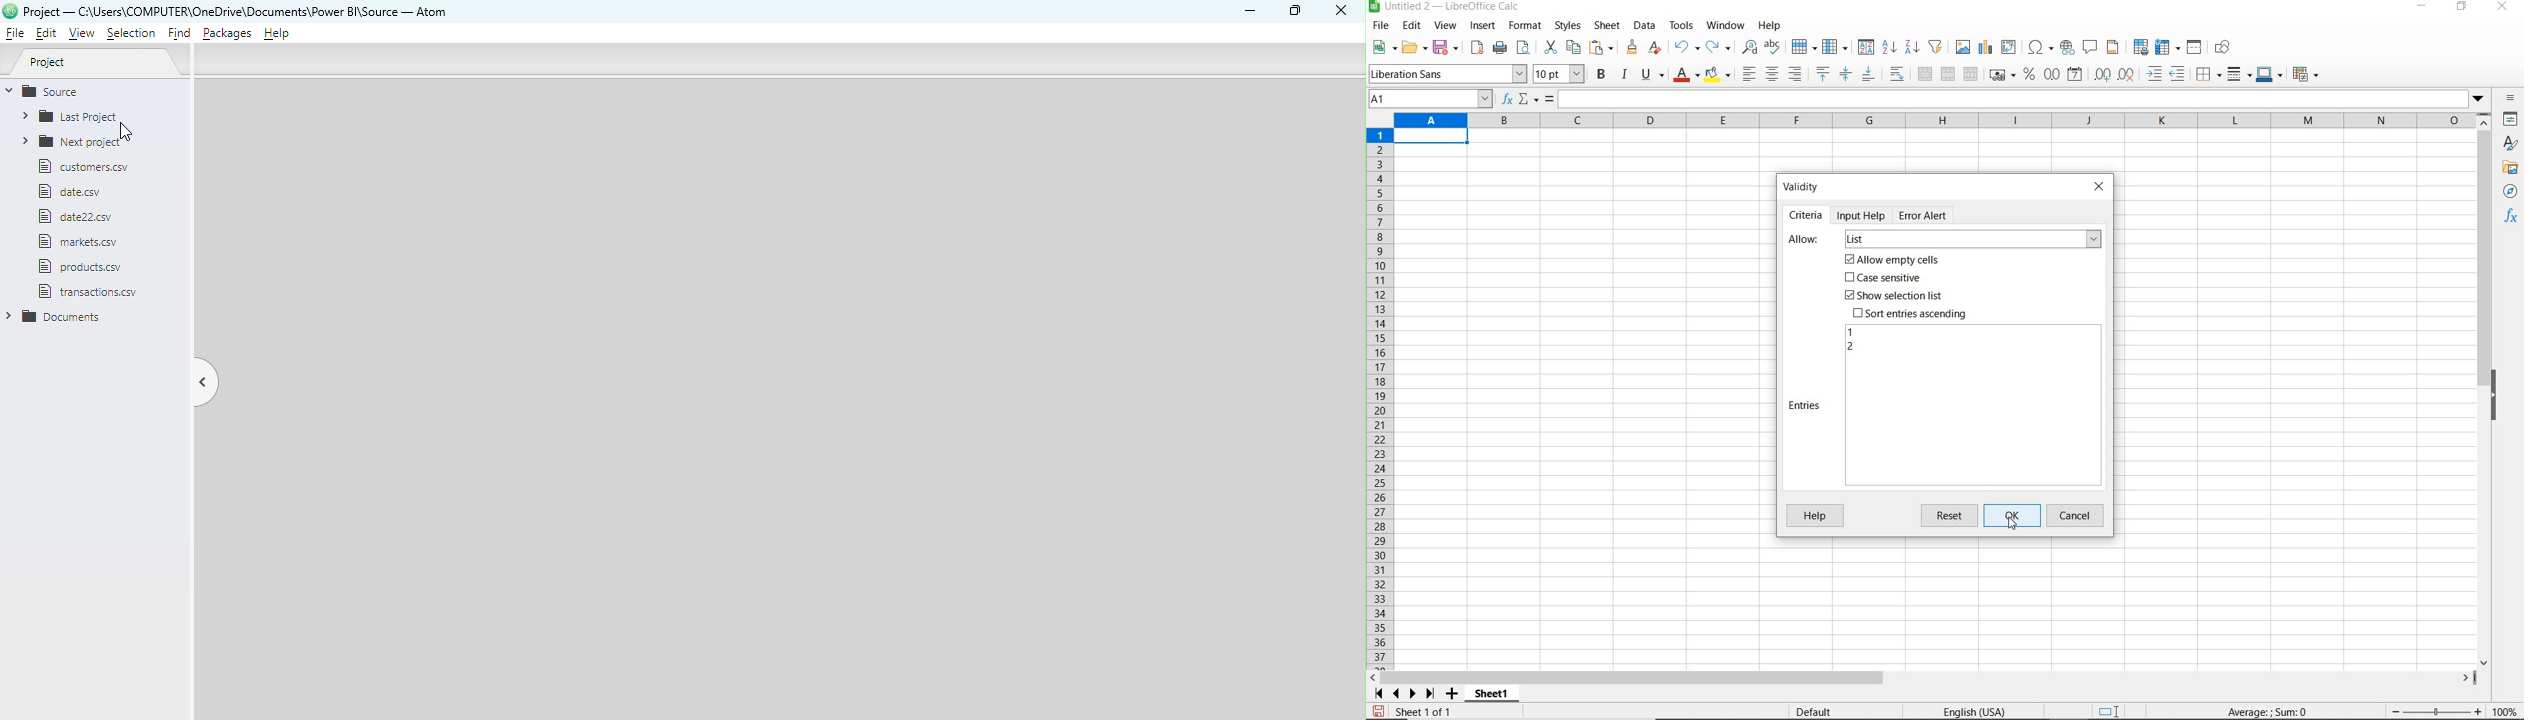 The width and height of the screenshot is (2548, 728). What do you see at coordinates (1445, 8) in the screenshot?
I see `file name` at bounding box center [1445, 8].